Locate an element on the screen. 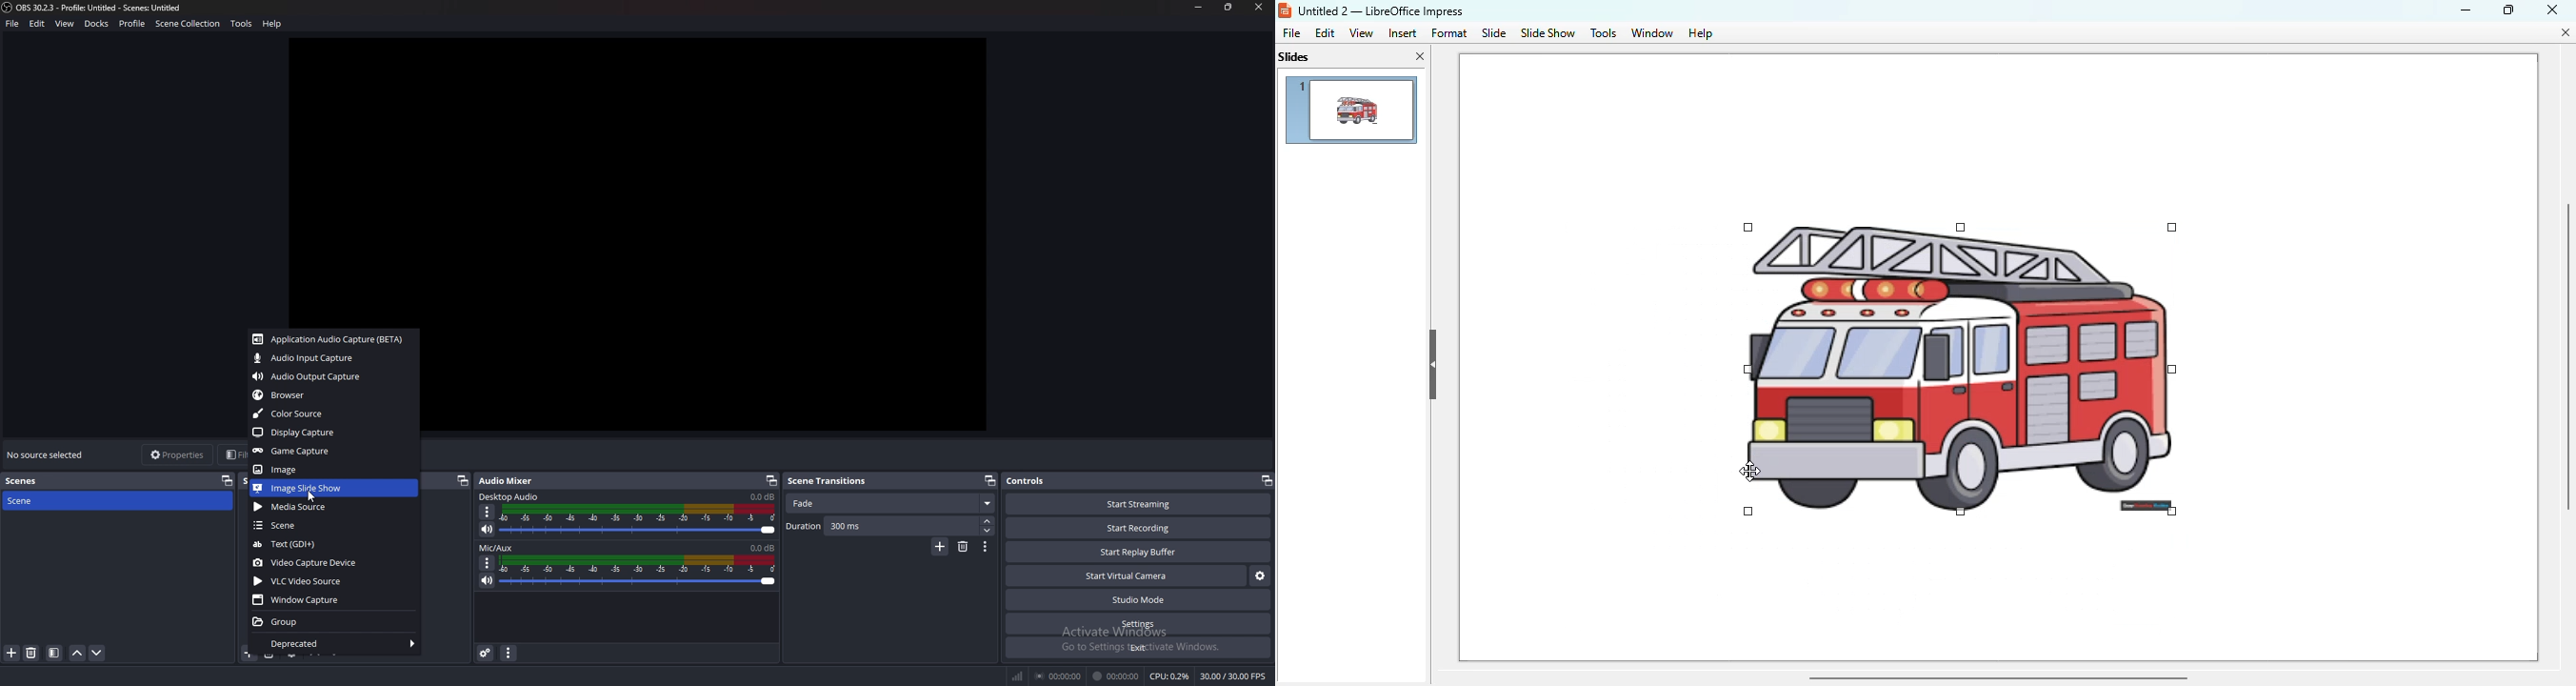  view is located at coordinates (65, 23).